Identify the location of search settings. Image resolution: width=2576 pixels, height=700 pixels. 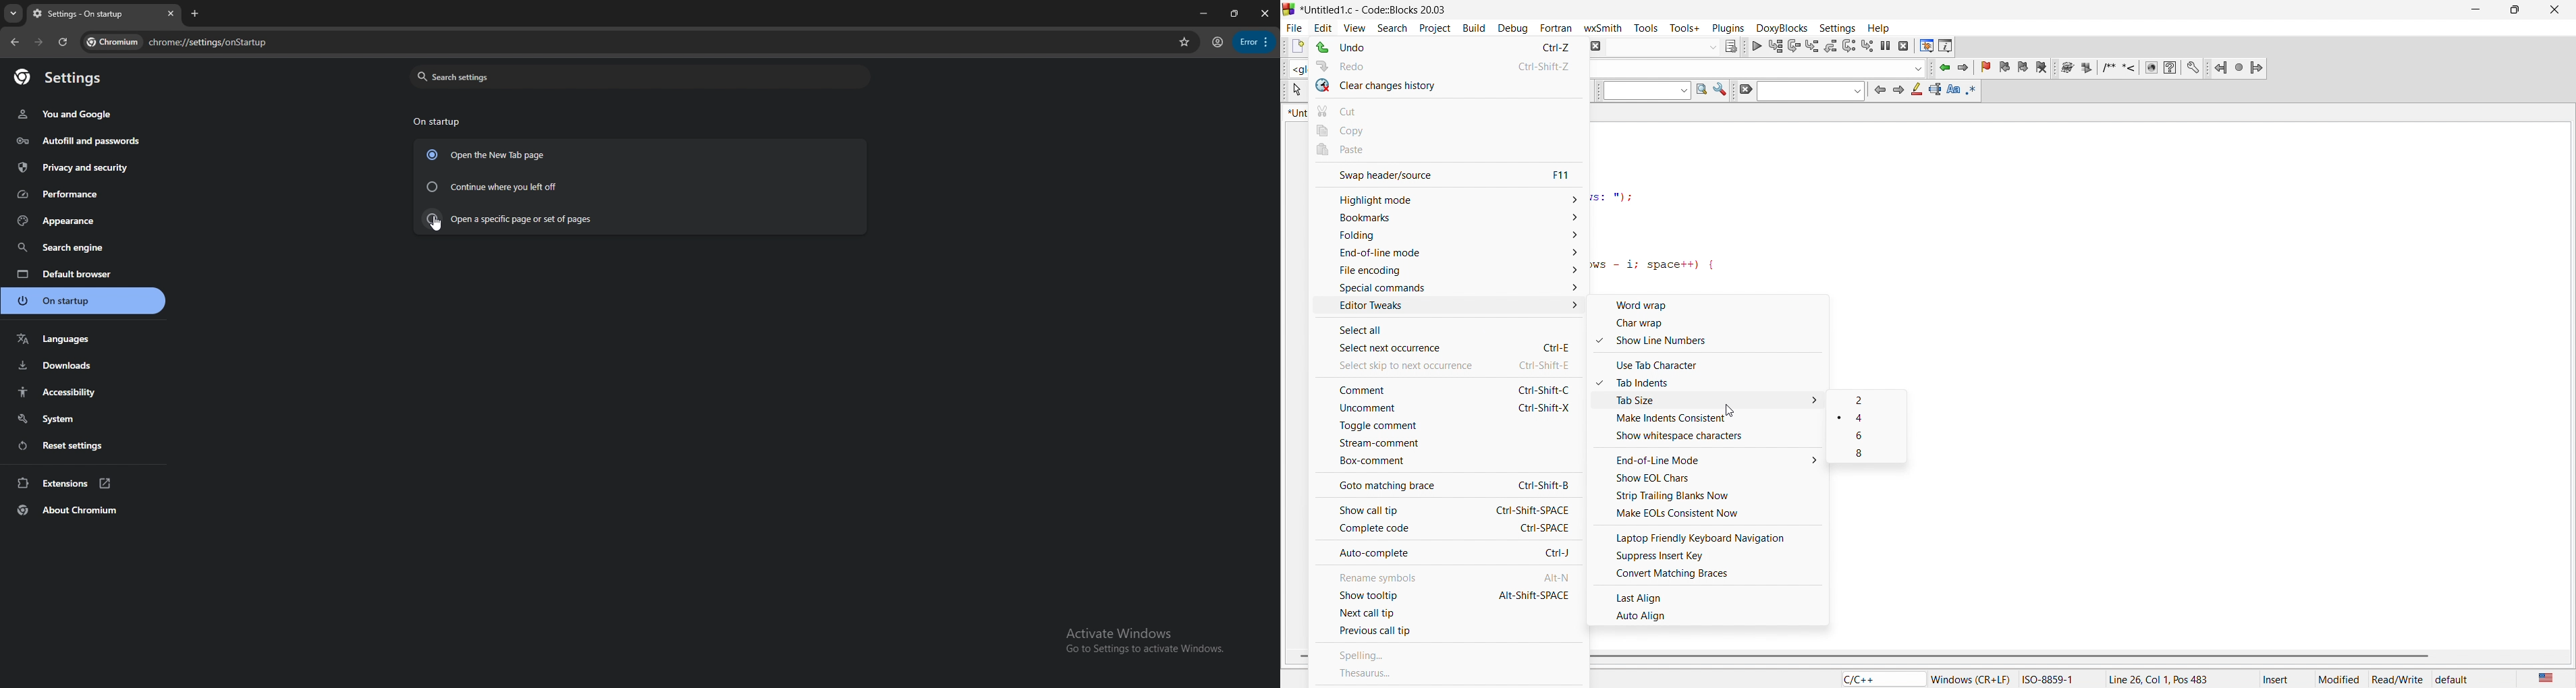
(638, 77).